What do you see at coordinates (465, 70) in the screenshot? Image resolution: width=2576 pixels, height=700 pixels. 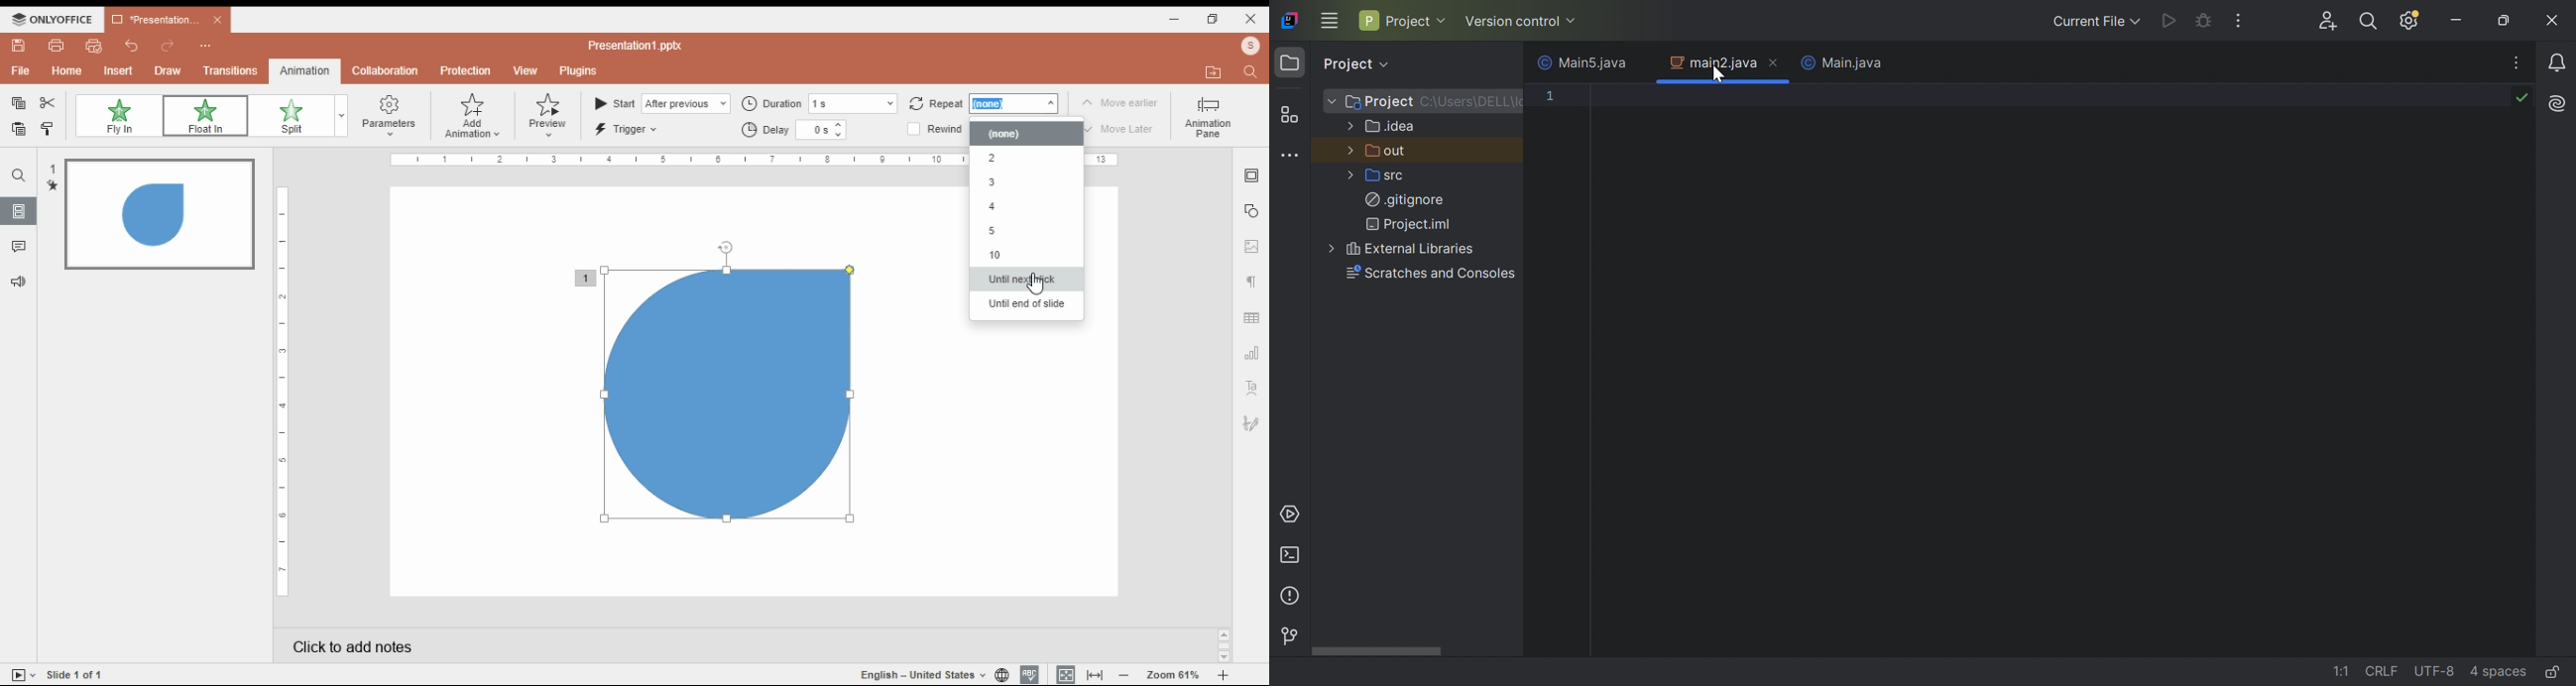 I see `protection` at bounding box center [465, 70].